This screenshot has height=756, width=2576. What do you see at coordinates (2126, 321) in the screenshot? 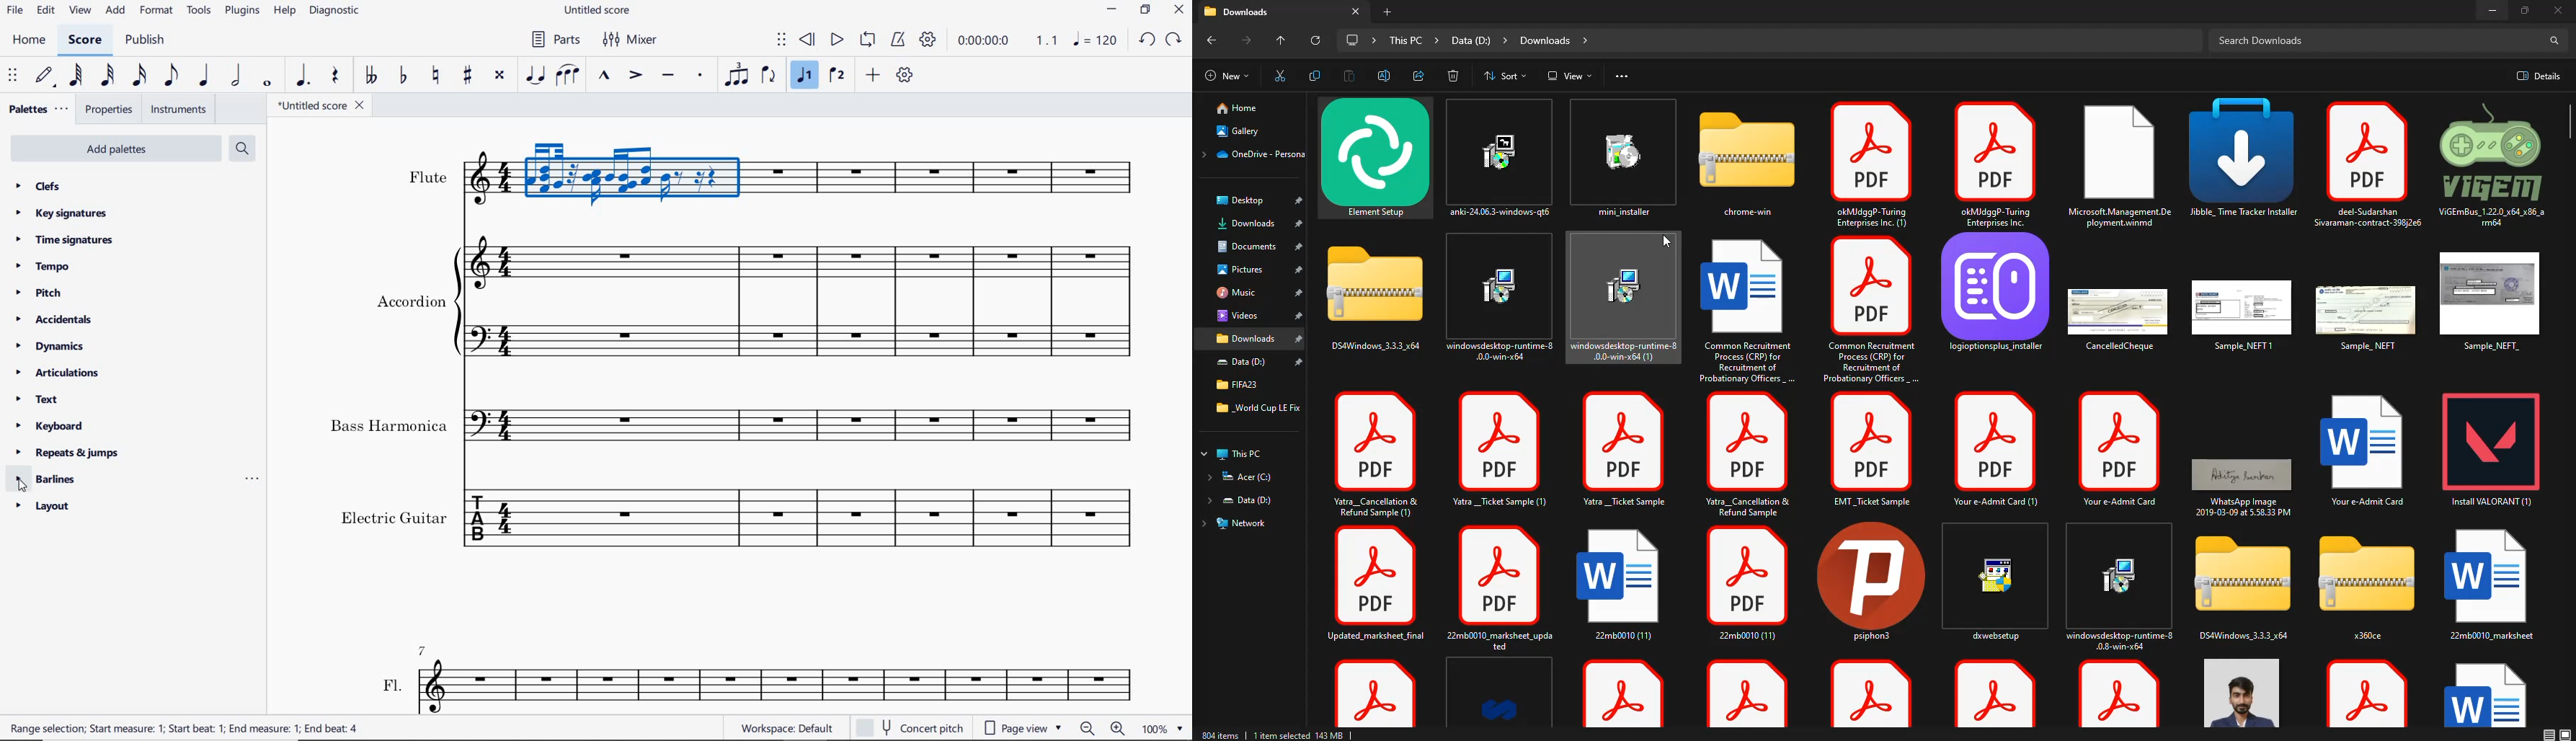
I see `file` at bounding box center [2126, 321].